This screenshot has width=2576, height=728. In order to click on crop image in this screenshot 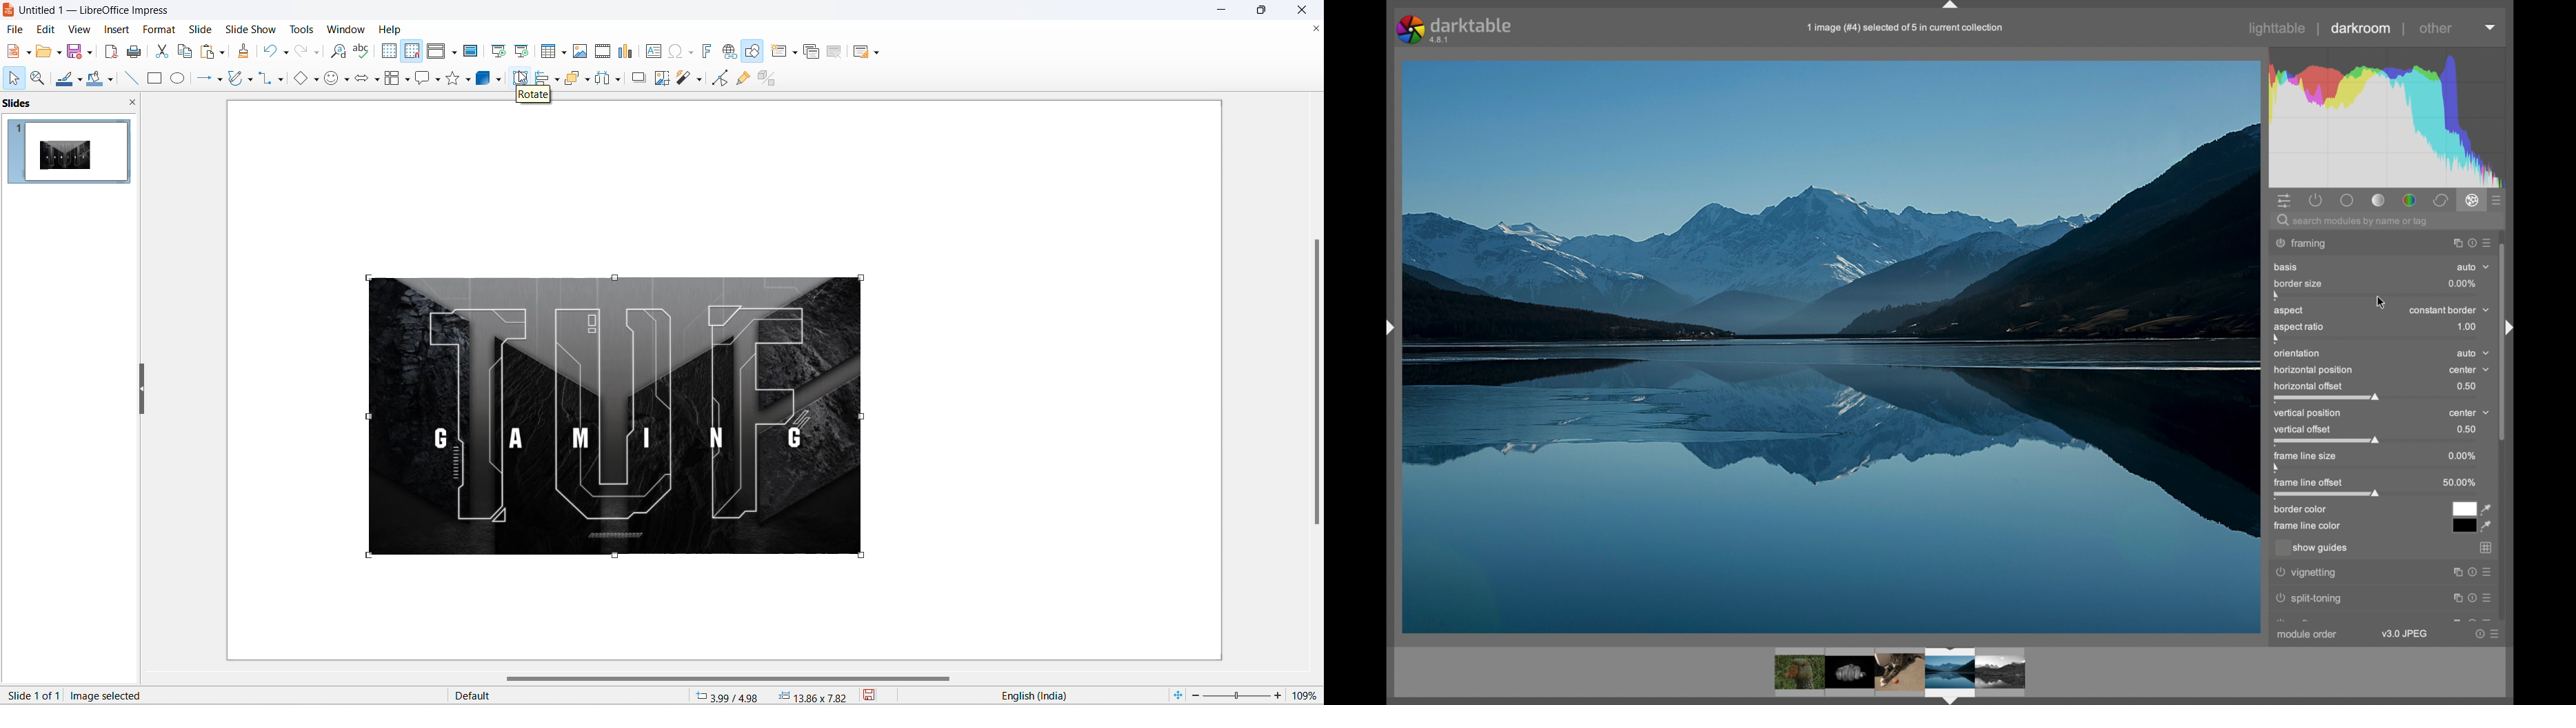, I will do `click(661, 79)`.